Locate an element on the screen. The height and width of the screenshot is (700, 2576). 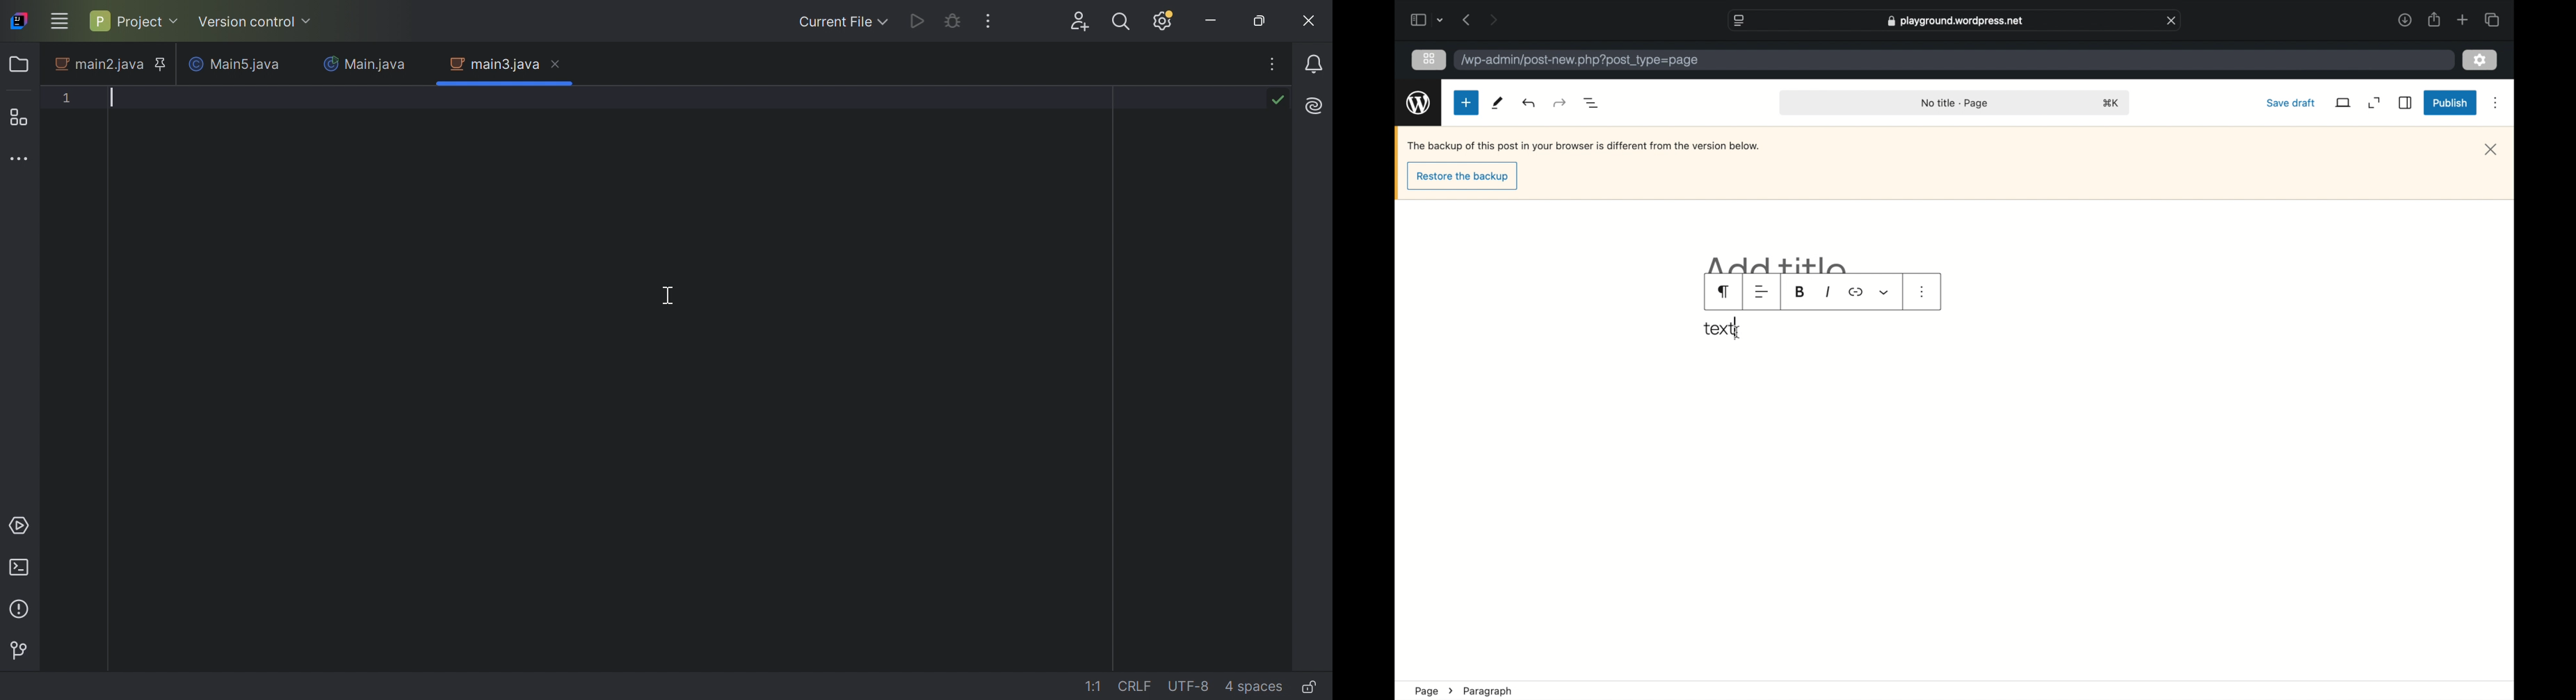
Search everywhere is located at coordinates (1122, 22).